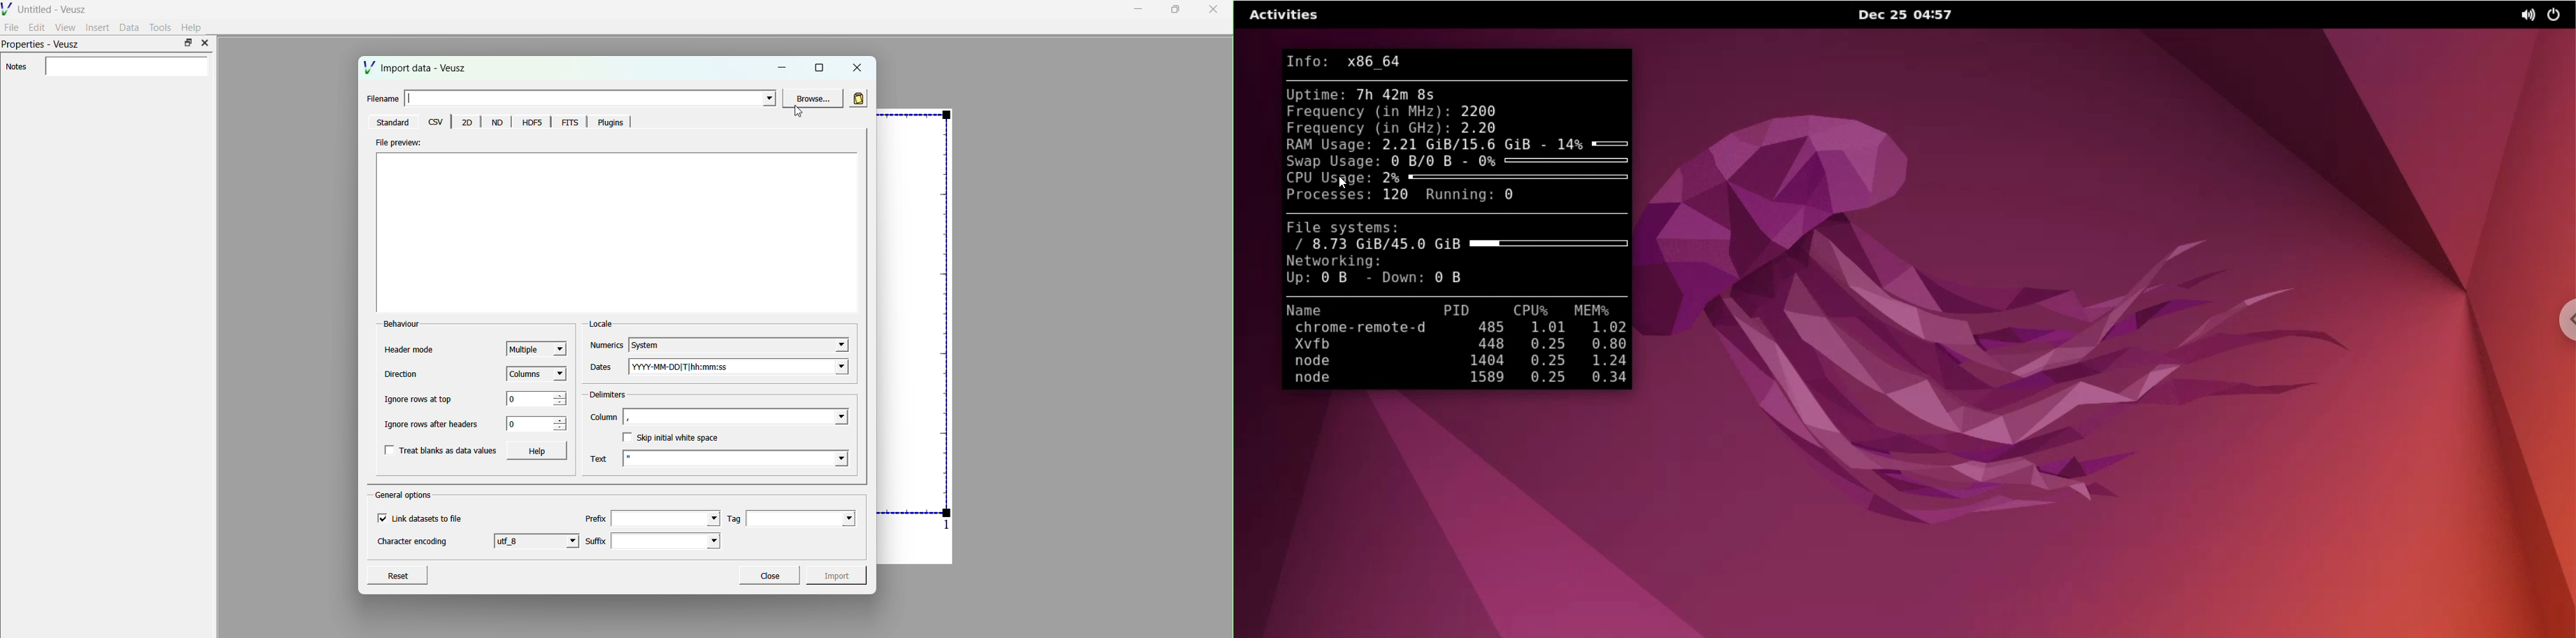 The width and height of the screenshot is (2576, 644). Describe the element at coordinates (570, 123) in the screenshot. I see `FITS` at that location.